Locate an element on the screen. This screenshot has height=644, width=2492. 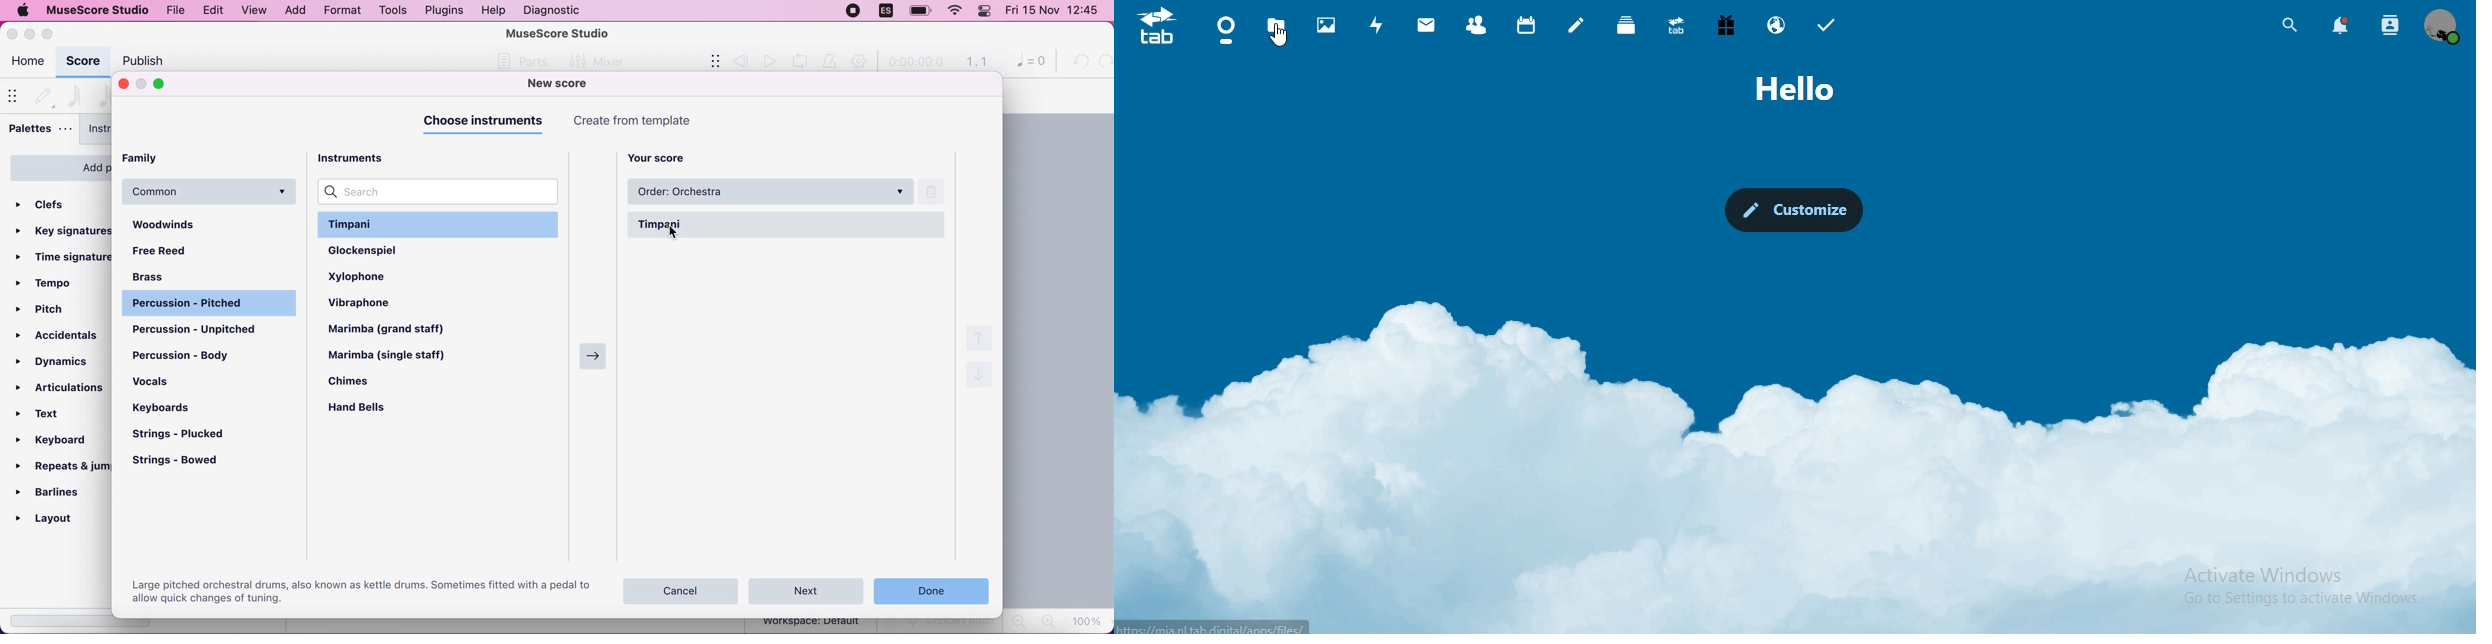
create from templates is located at coordinates (652, 121).